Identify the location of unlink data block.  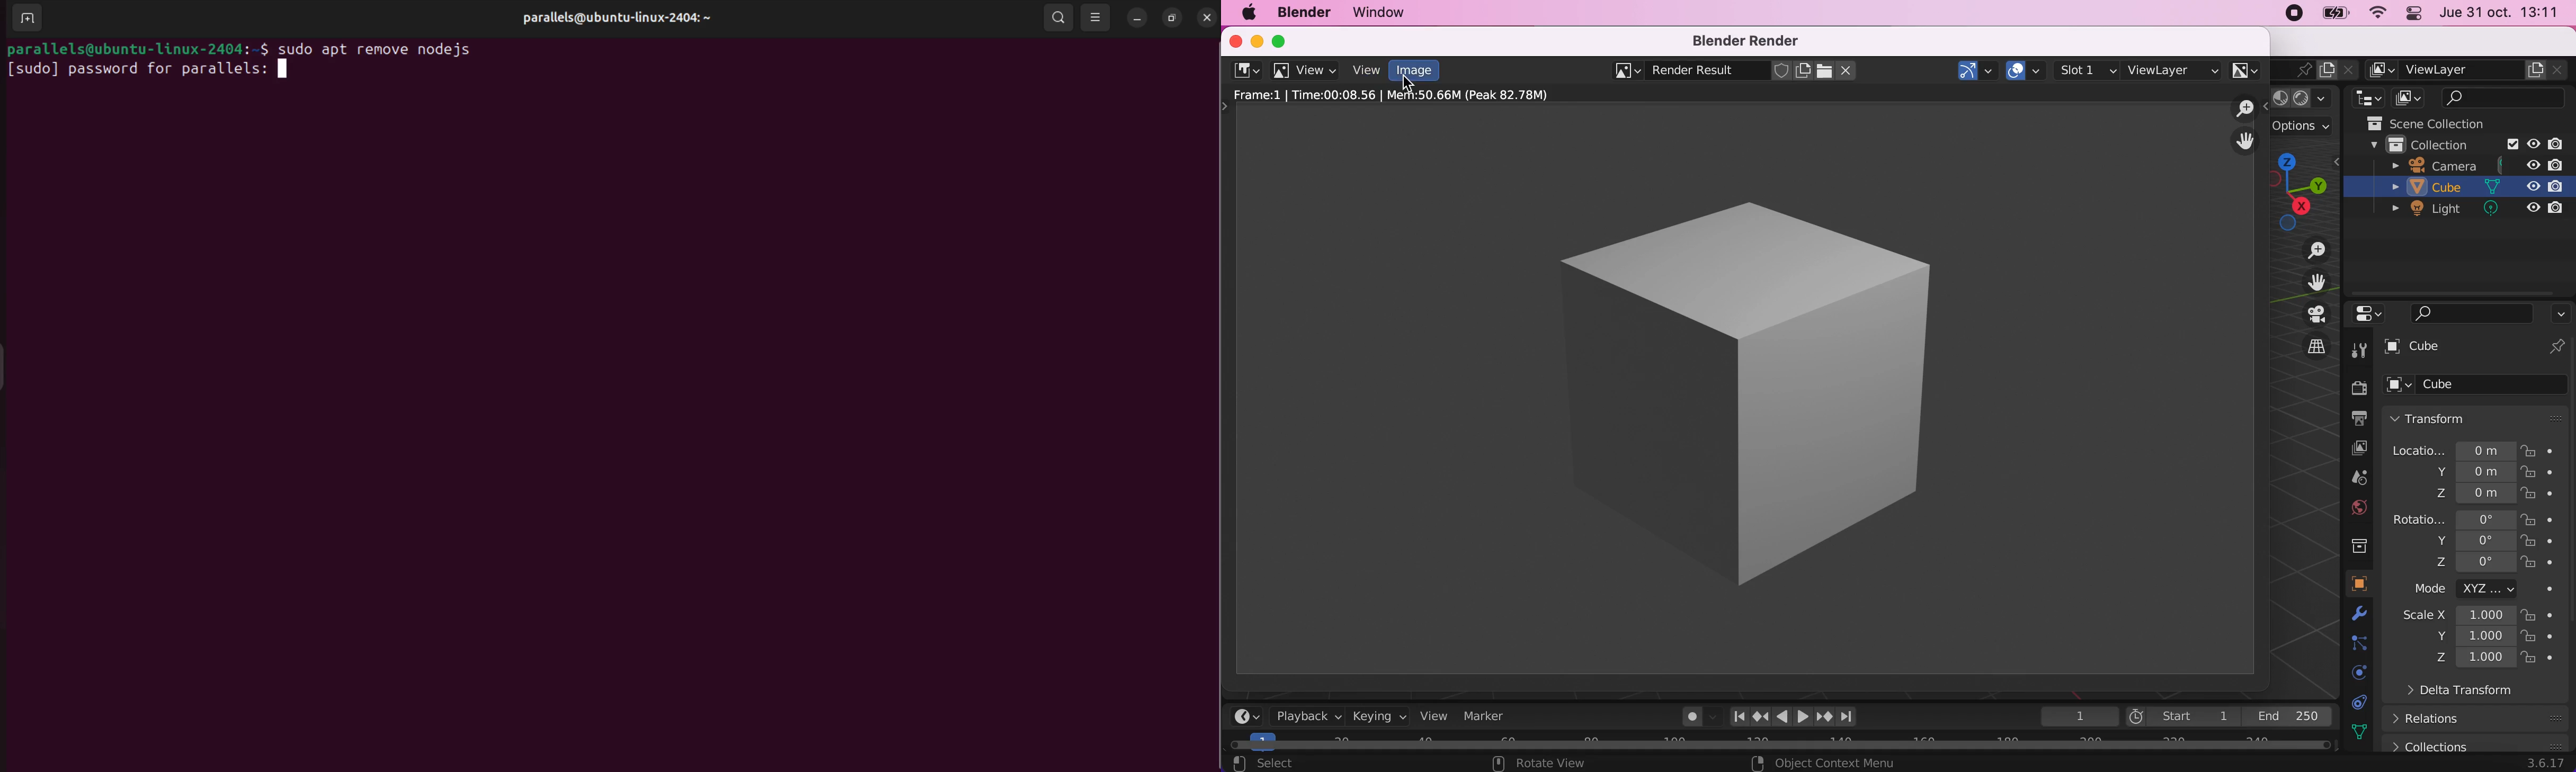
(1849, 70).